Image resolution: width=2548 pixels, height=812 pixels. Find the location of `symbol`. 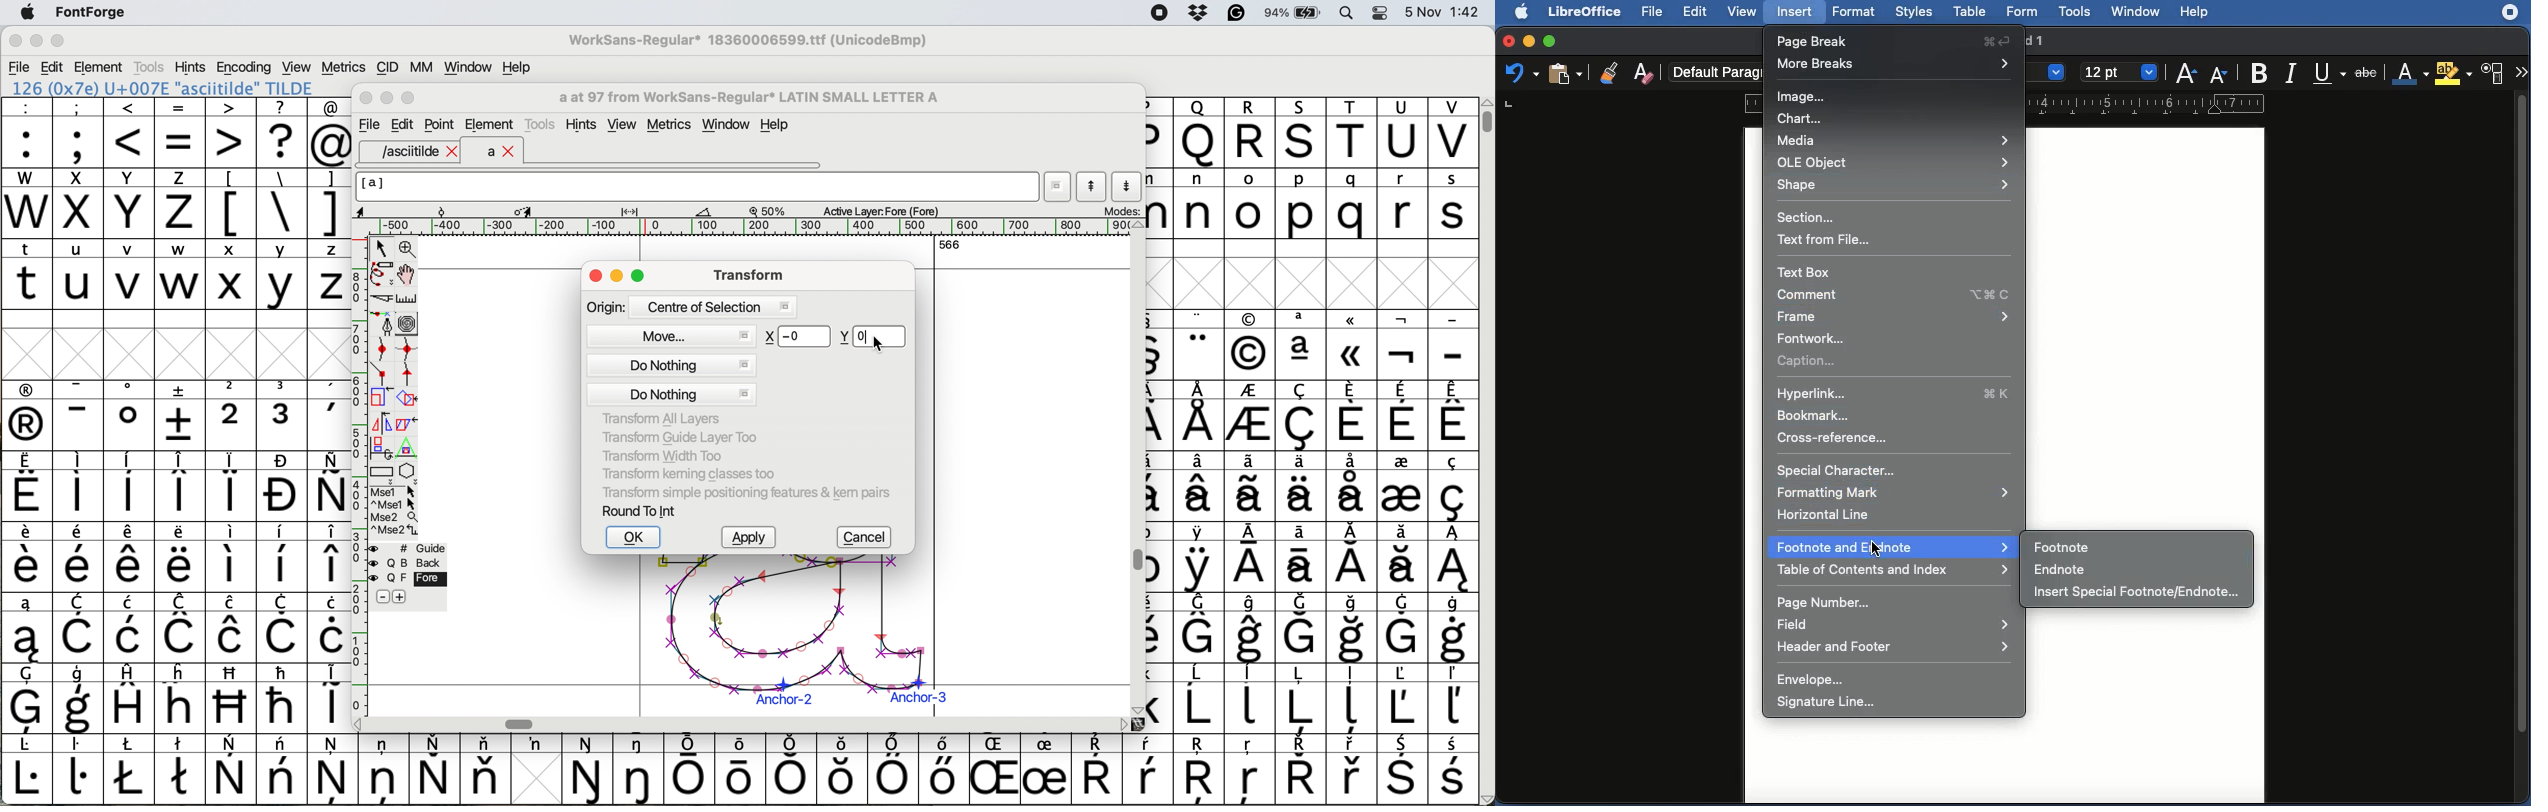

symbol is located at coordinates (1201, 415).